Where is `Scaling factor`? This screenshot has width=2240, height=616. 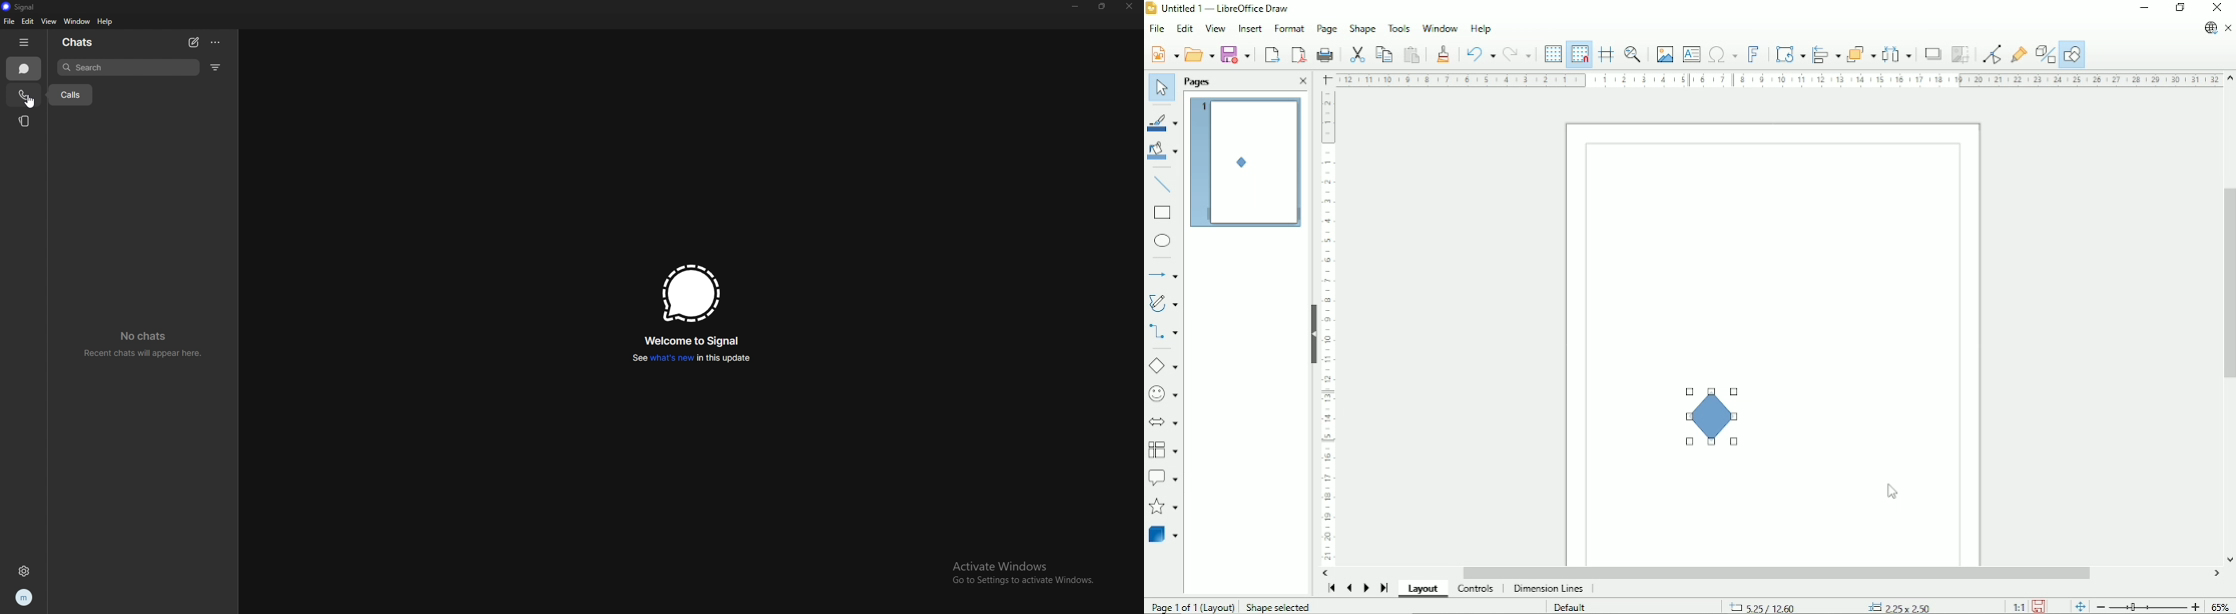 Scaling factor is located at coordinates (2018, 606).